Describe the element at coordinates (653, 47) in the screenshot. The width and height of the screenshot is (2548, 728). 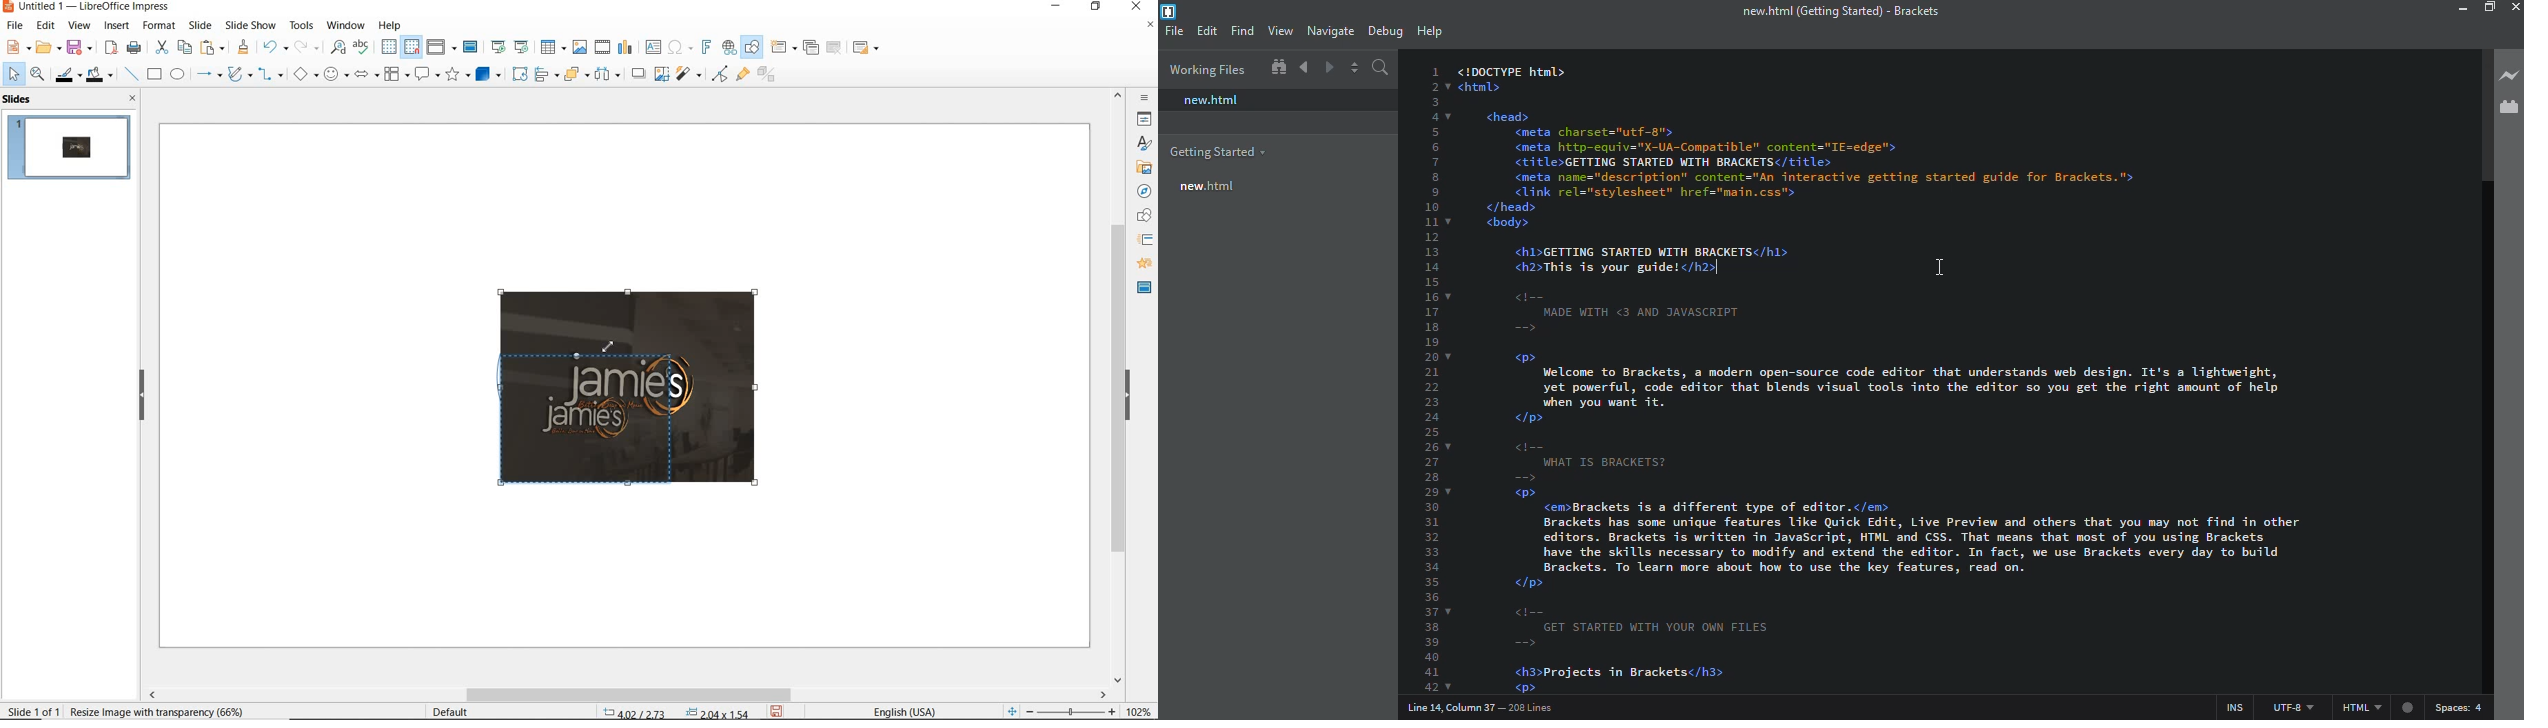
I see `insert text box` at that location.